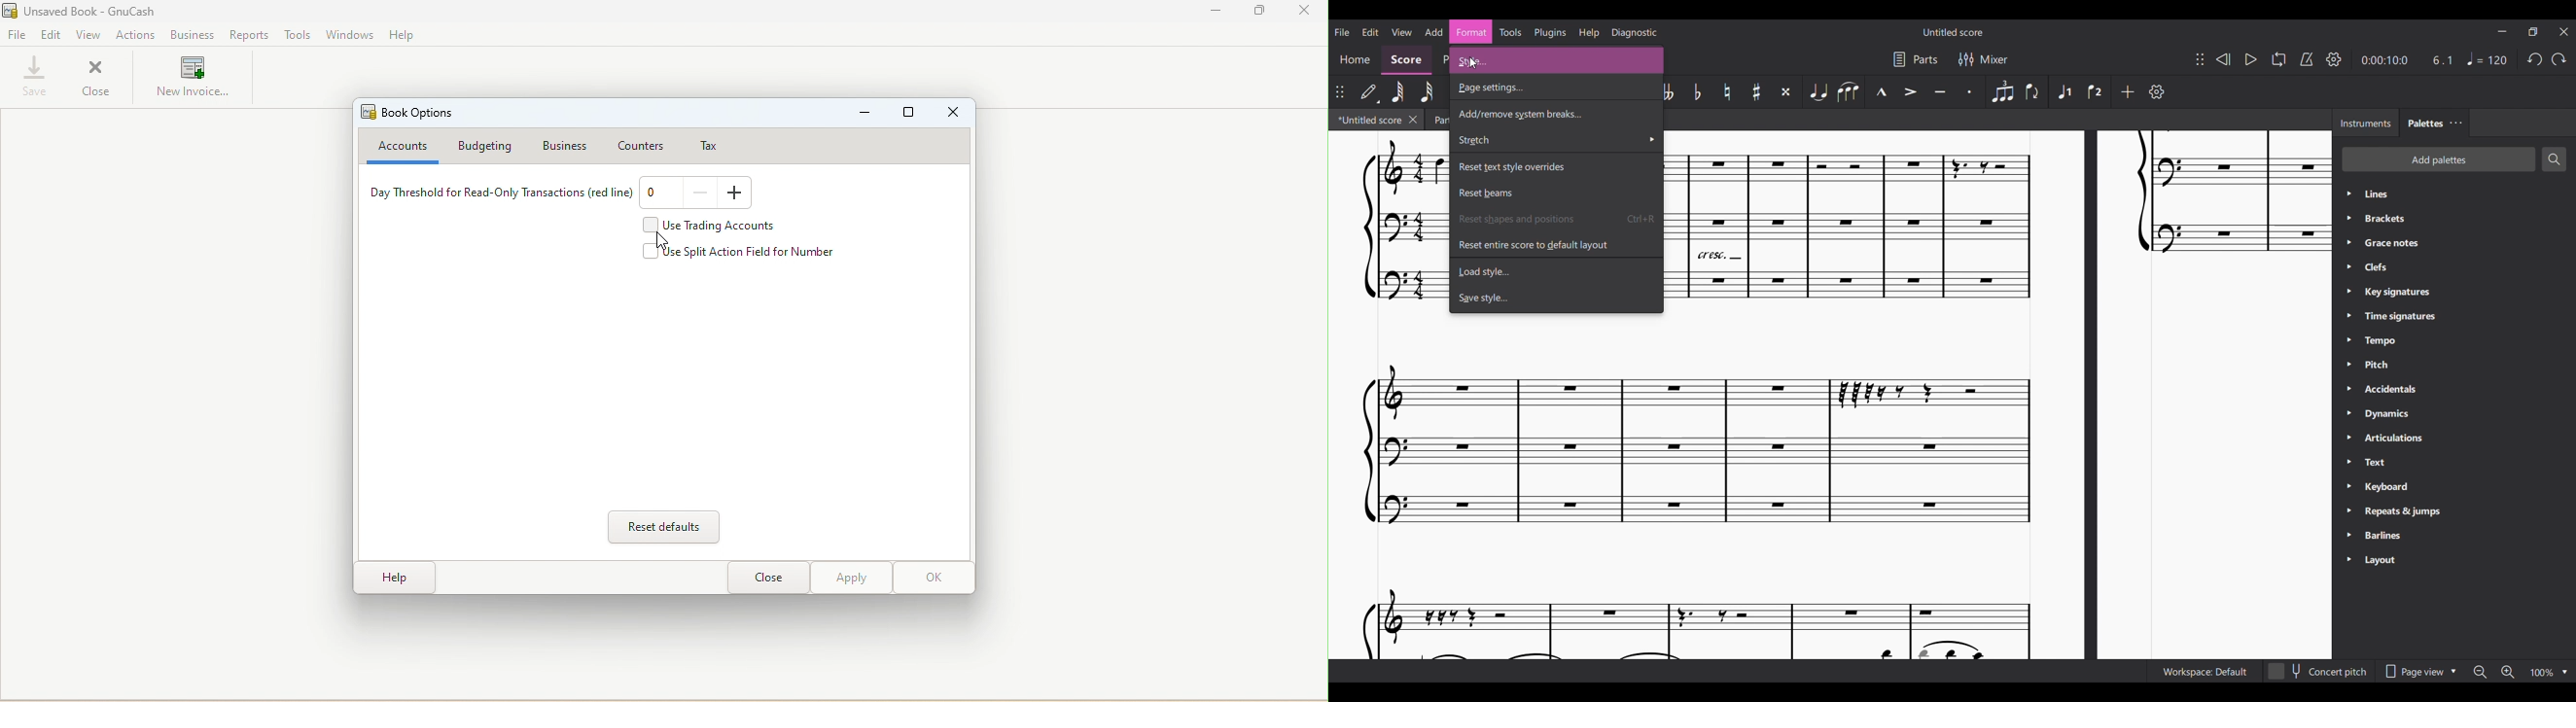 This screenshot has height=728, width=2576. Describe the element at coordinates (2424, 123) in the screenshot. I see `Palettes, current tab` at that location.